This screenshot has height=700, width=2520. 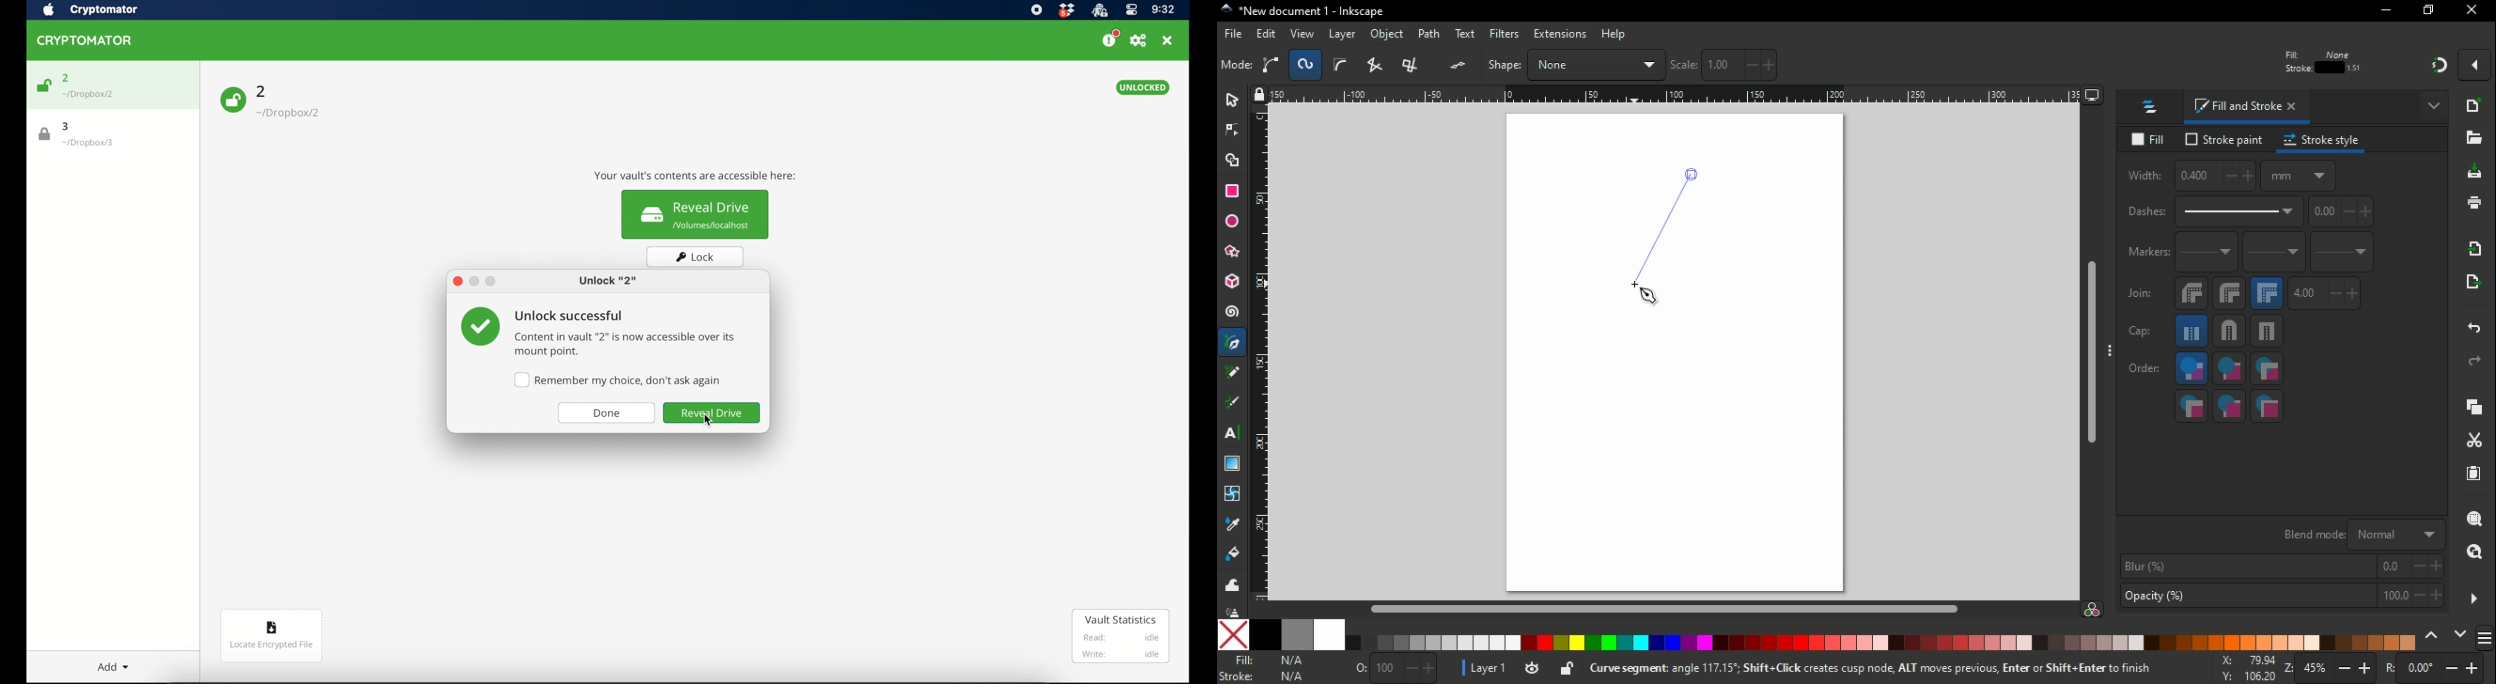 What do you see at coordinates (2191, 371) in the screenshot?
I see `fill,stroke,markers` at bounding box center [2191, 371].